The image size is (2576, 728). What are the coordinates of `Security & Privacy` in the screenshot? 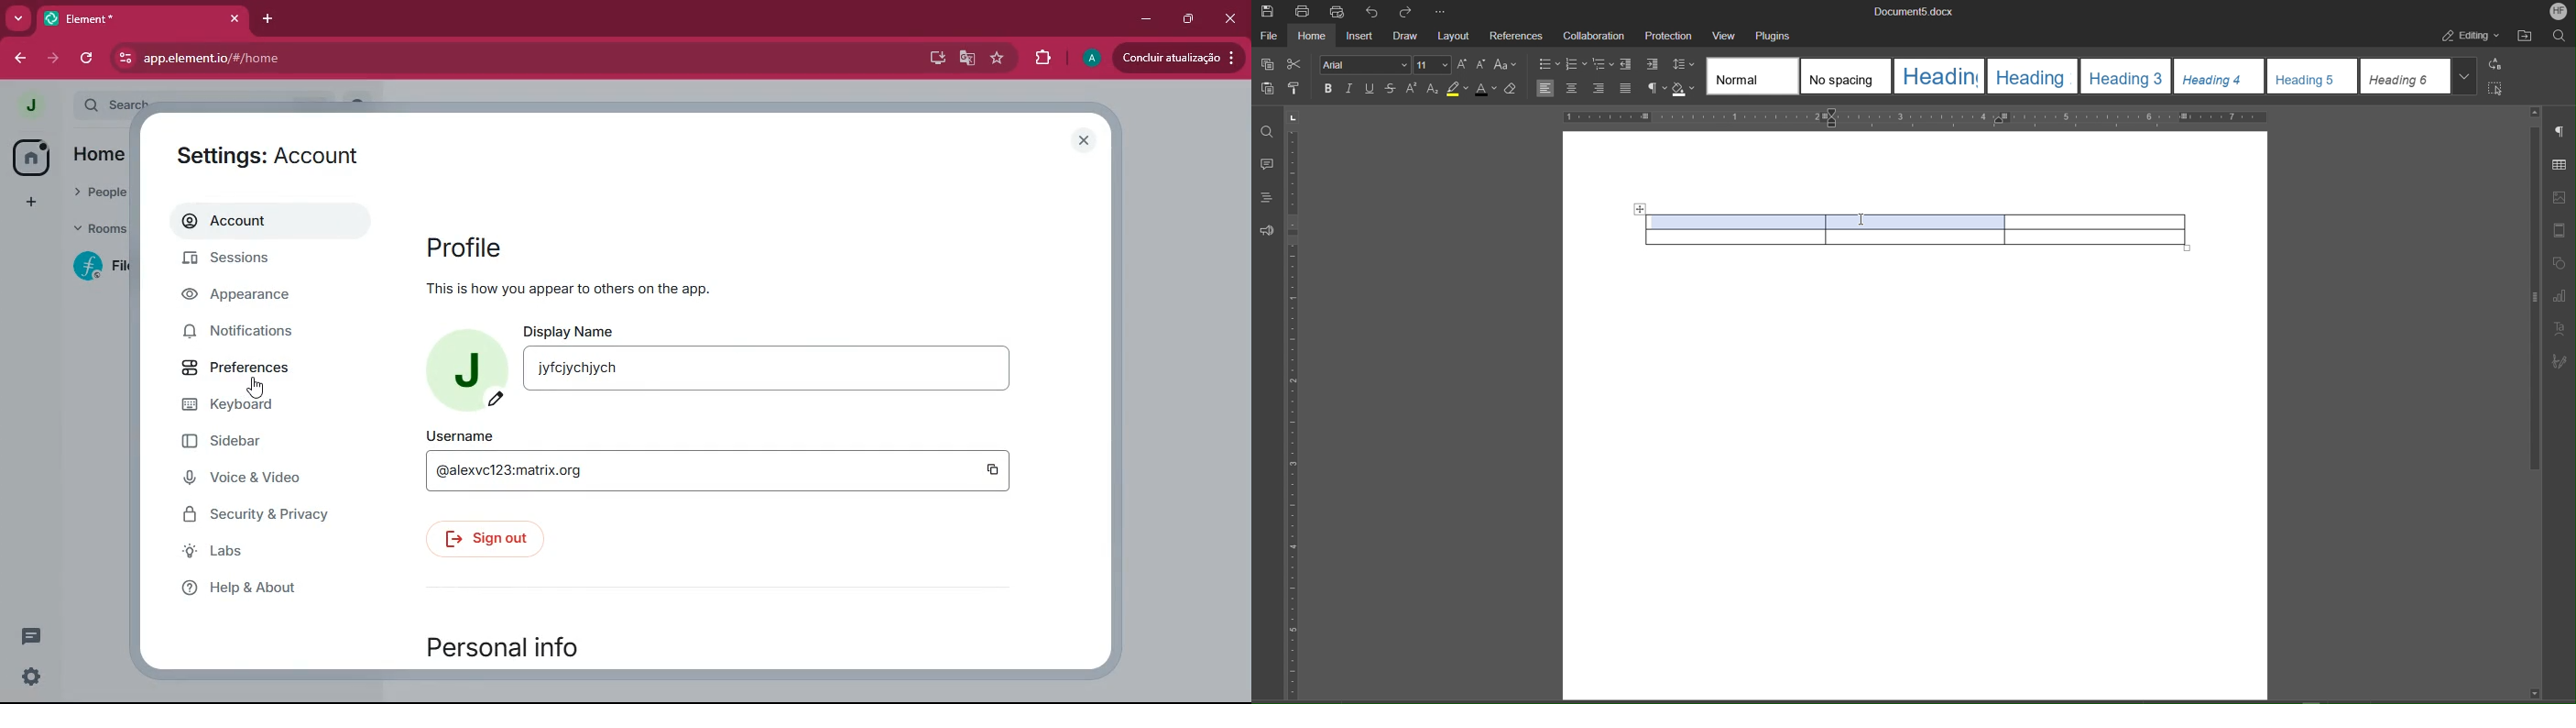 It's located at (266, 517).